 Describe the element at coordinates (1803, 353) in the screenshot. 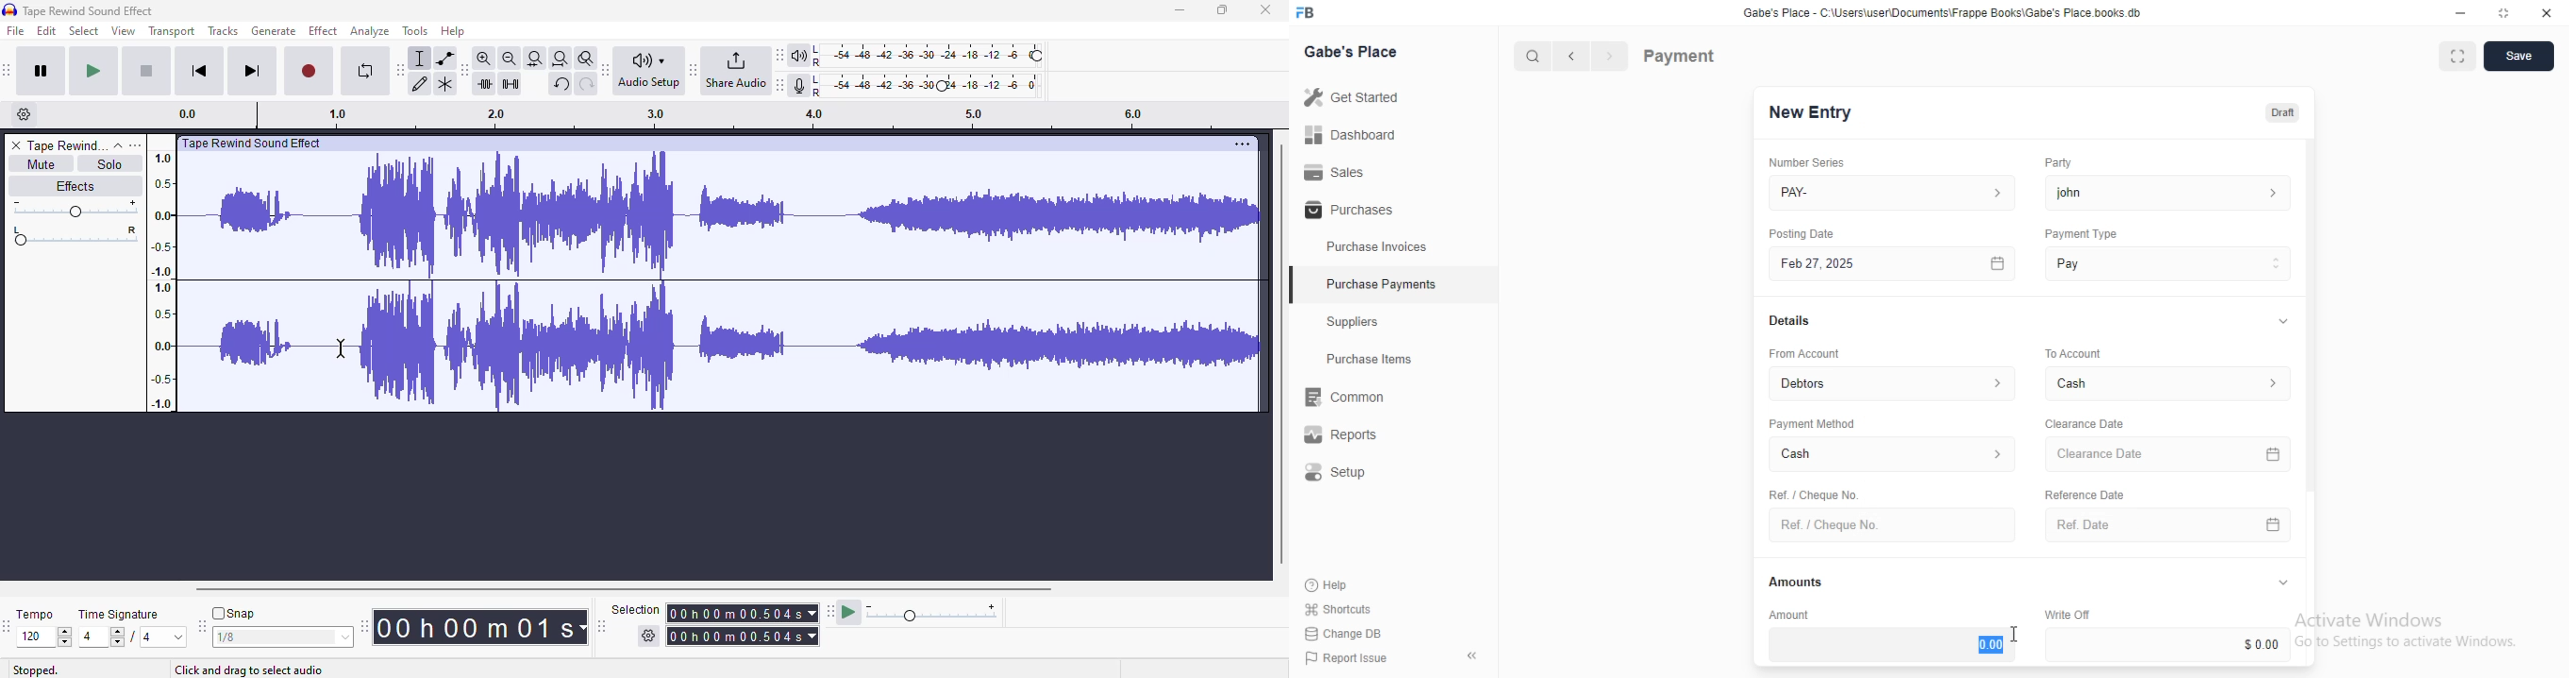

I see `‘From Account` at that location.